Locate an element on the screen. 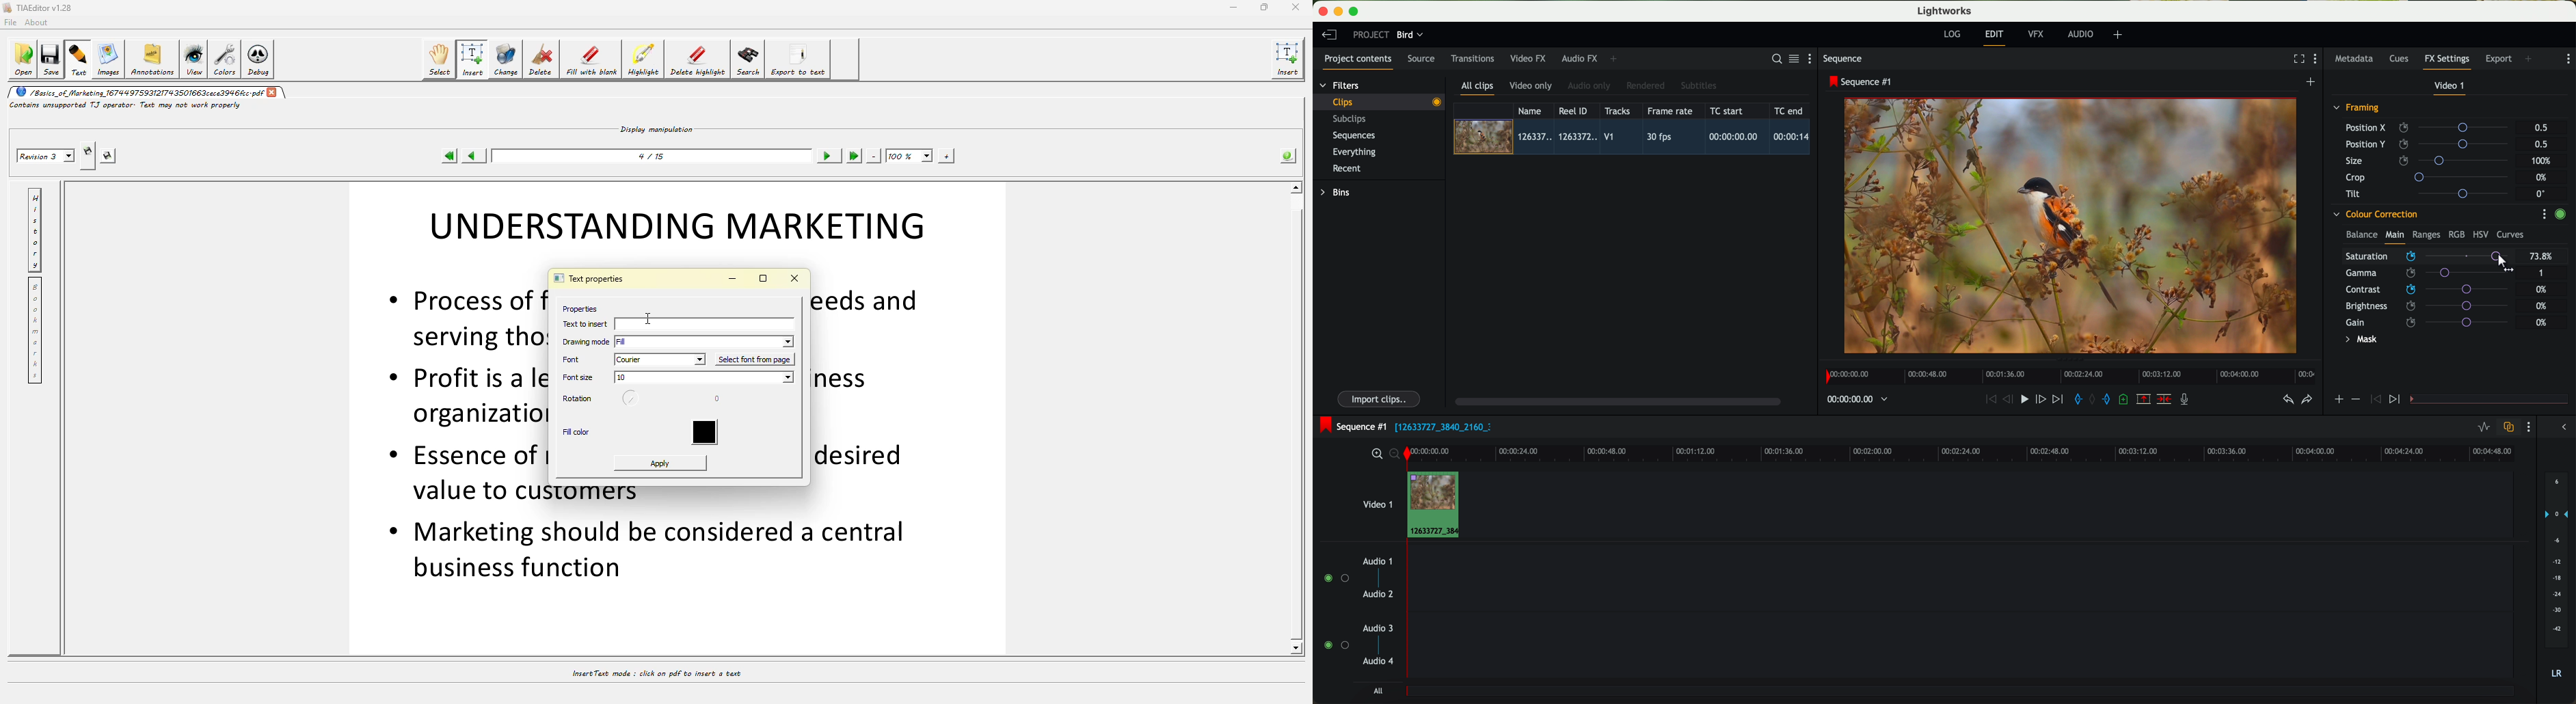 This screenshot has width=2576, height=728. all is located at coordinates (1378, 690).